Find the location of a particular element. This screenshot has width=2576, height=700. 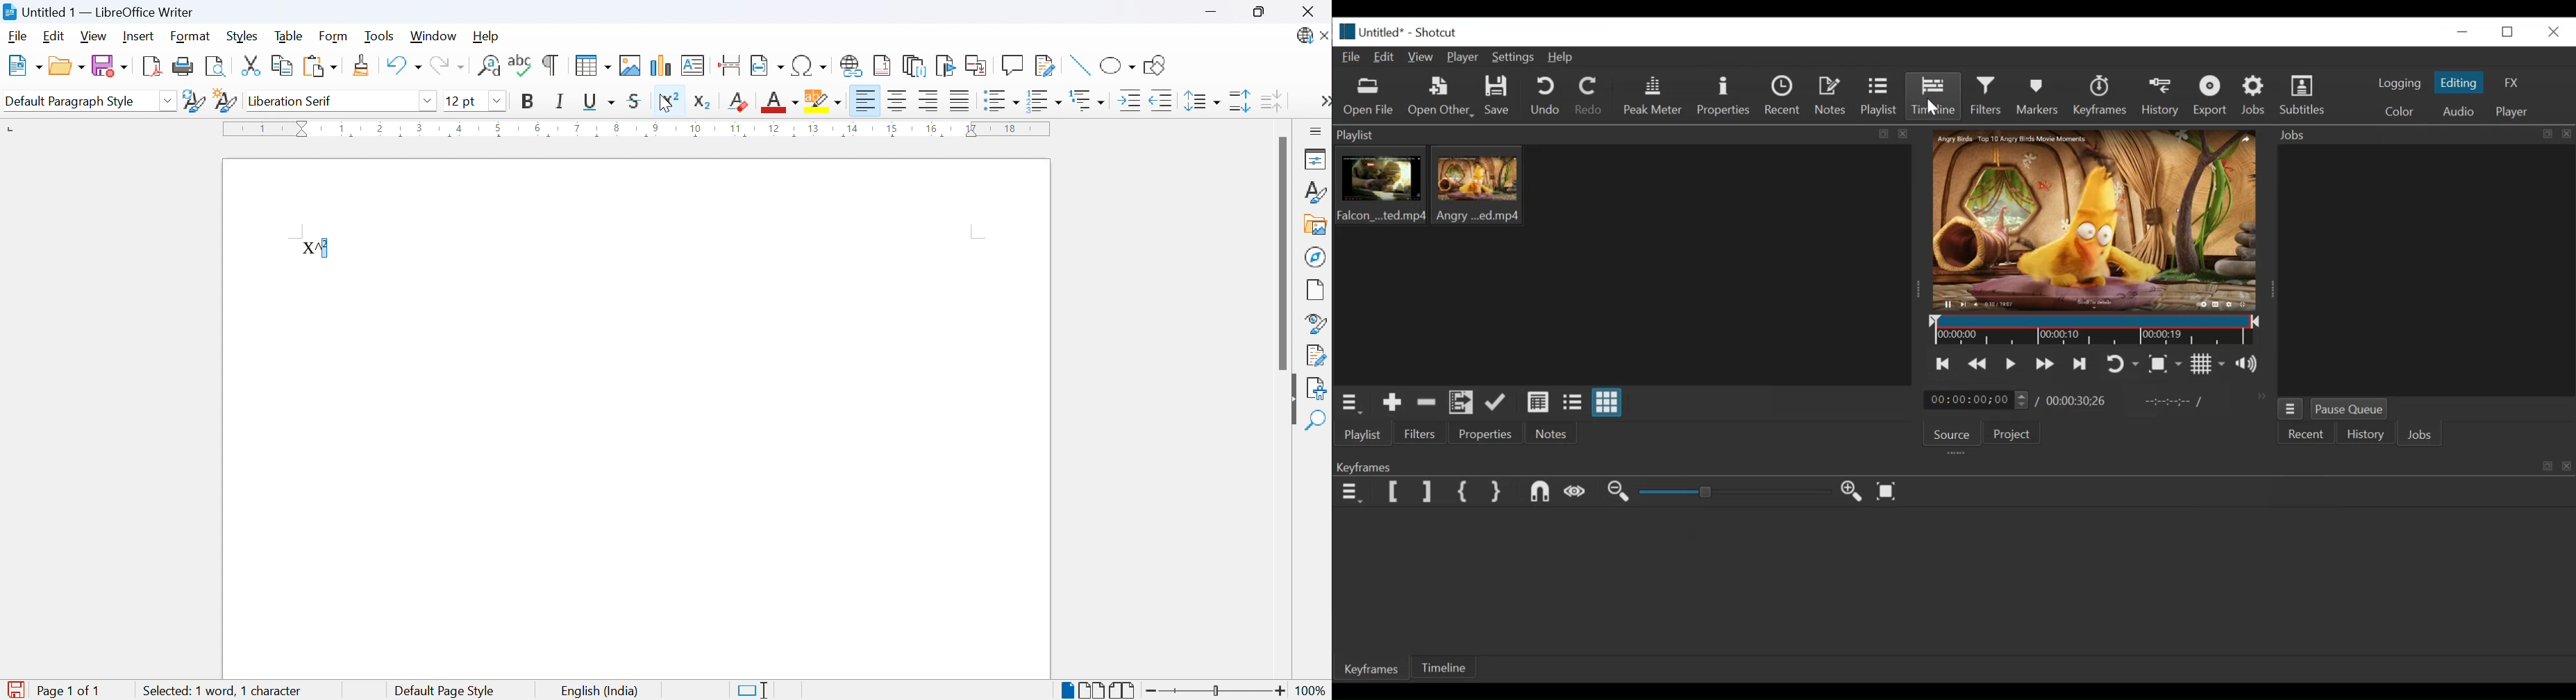

close is located at coordinates (2552, 30).